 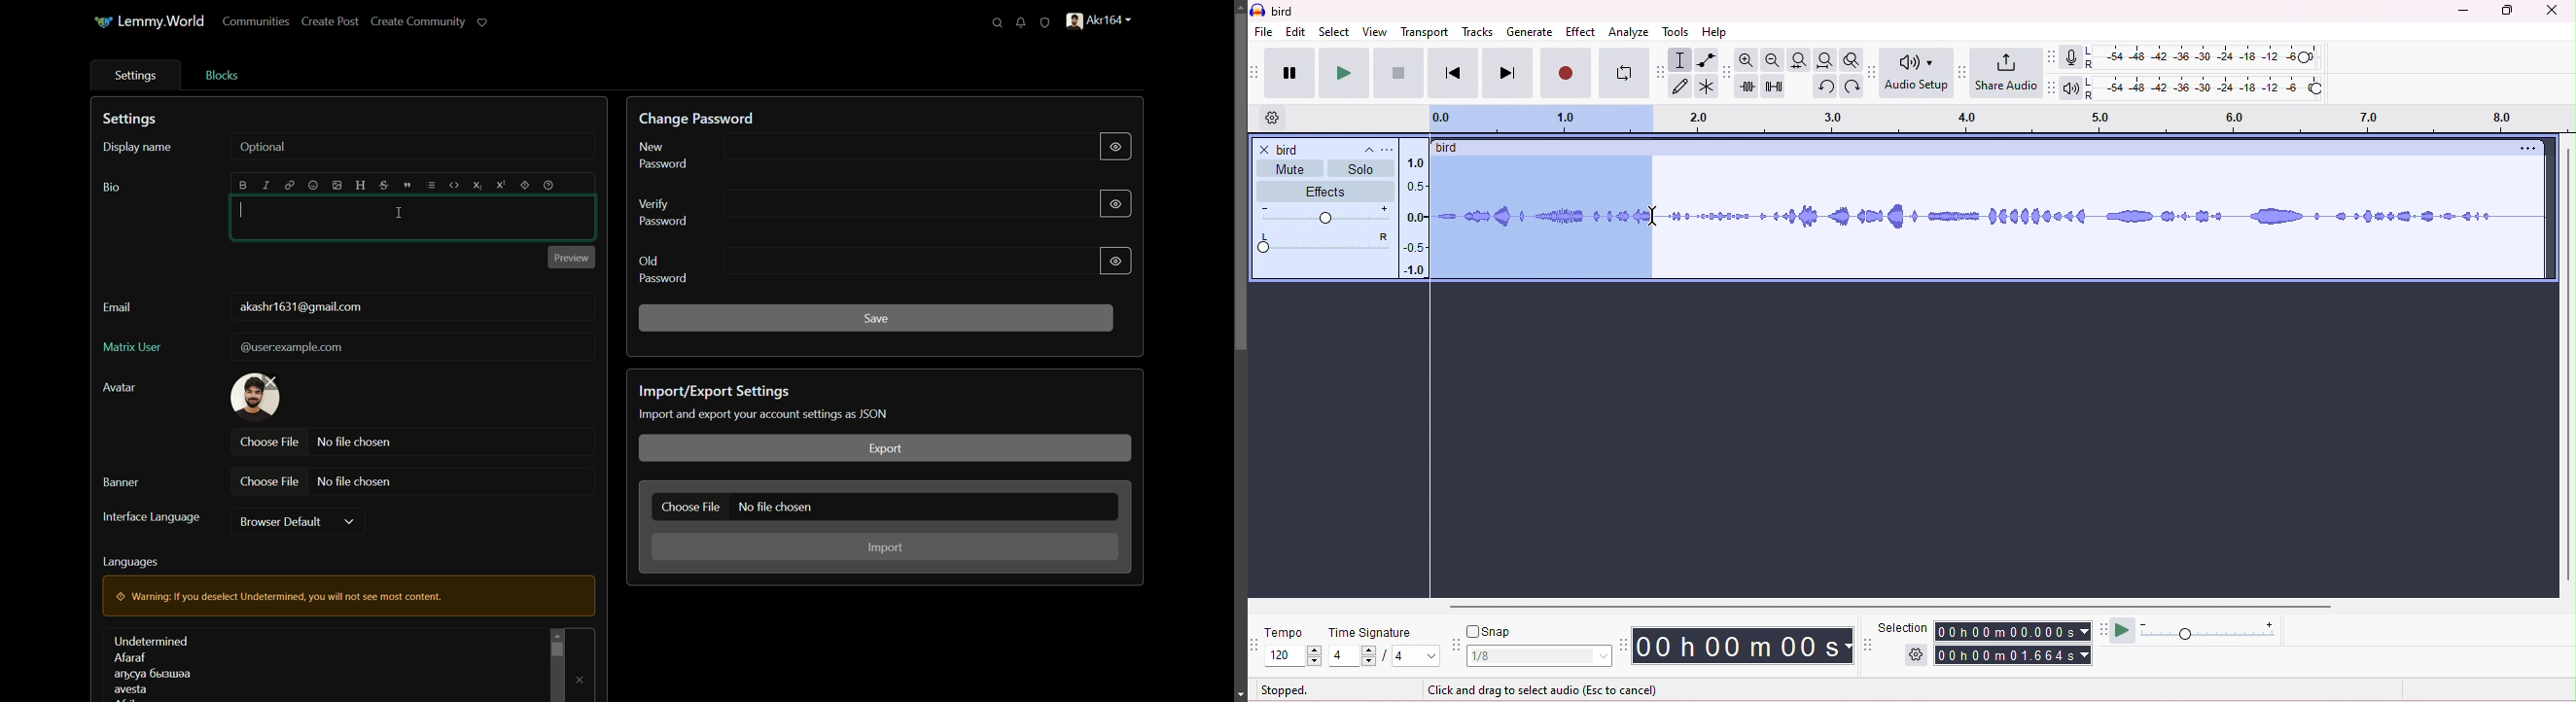 I want to click on selection, so click(x=1905, y=625).